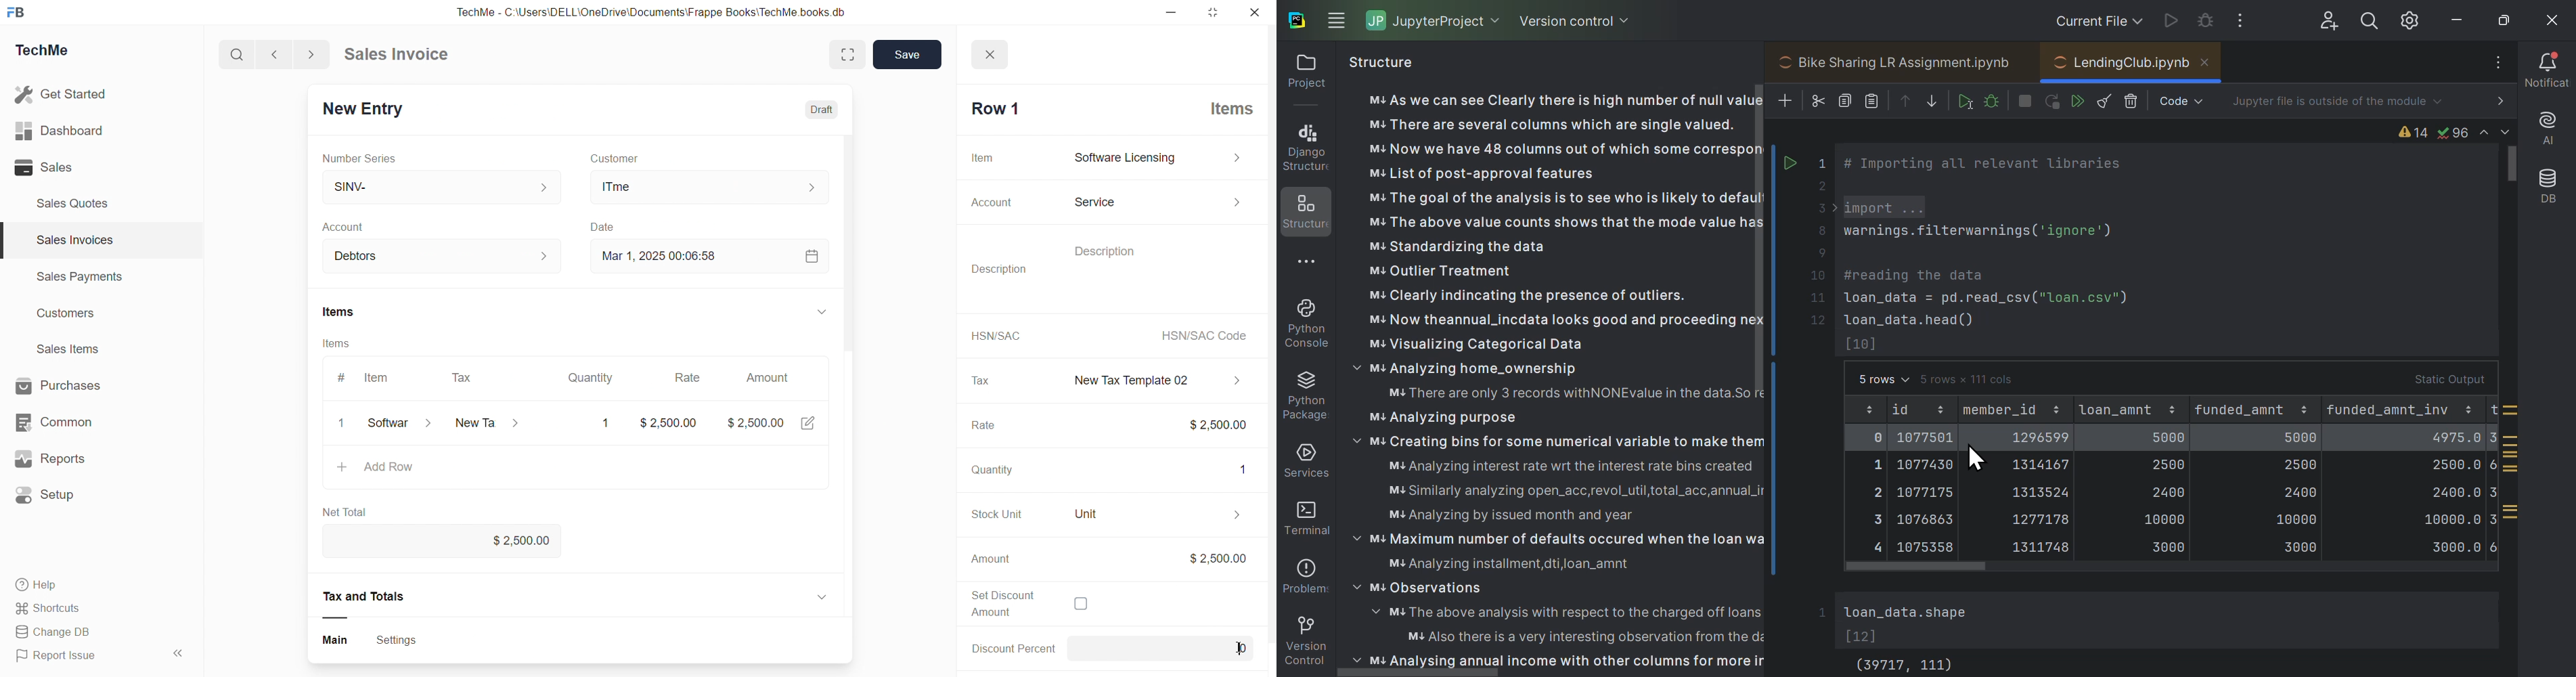 Image resolution: width=2576 pixels, height=700 pixels. Describe the element at coordinates (602, 423) in the screenshot. I see `1` at that location.